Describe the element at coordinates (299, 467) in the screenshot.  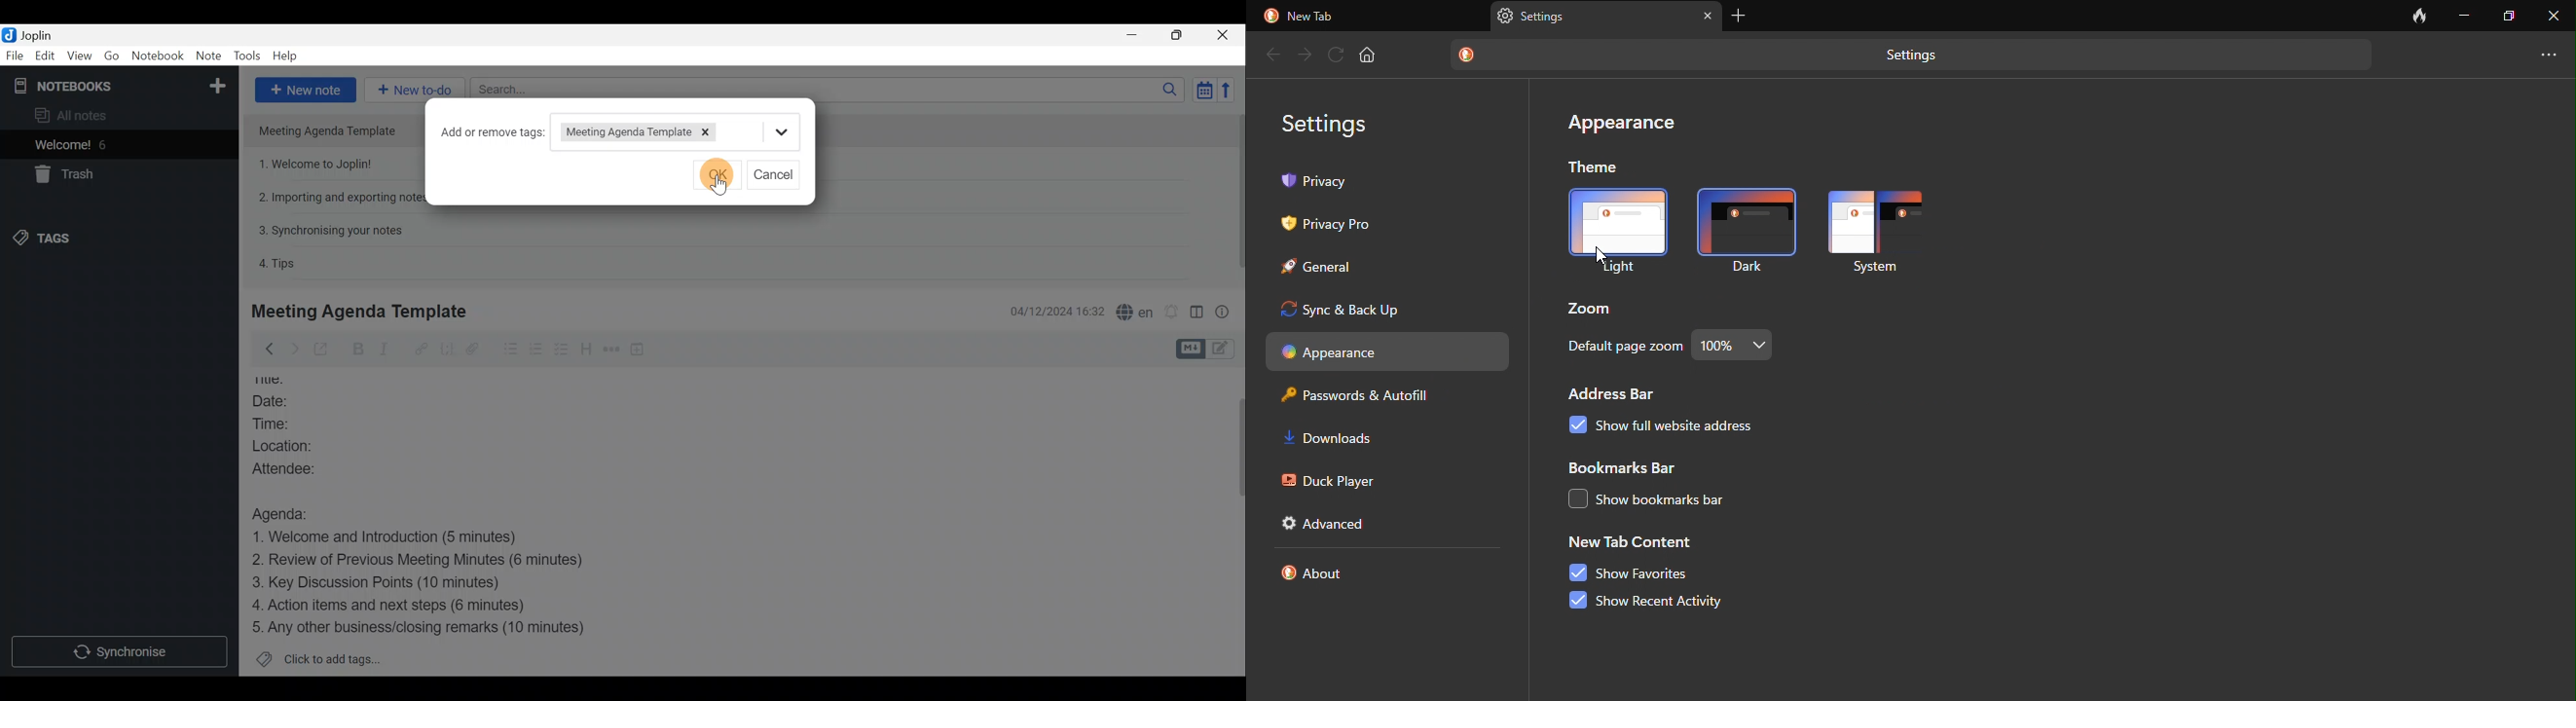
I see `Attendee:` at that location.